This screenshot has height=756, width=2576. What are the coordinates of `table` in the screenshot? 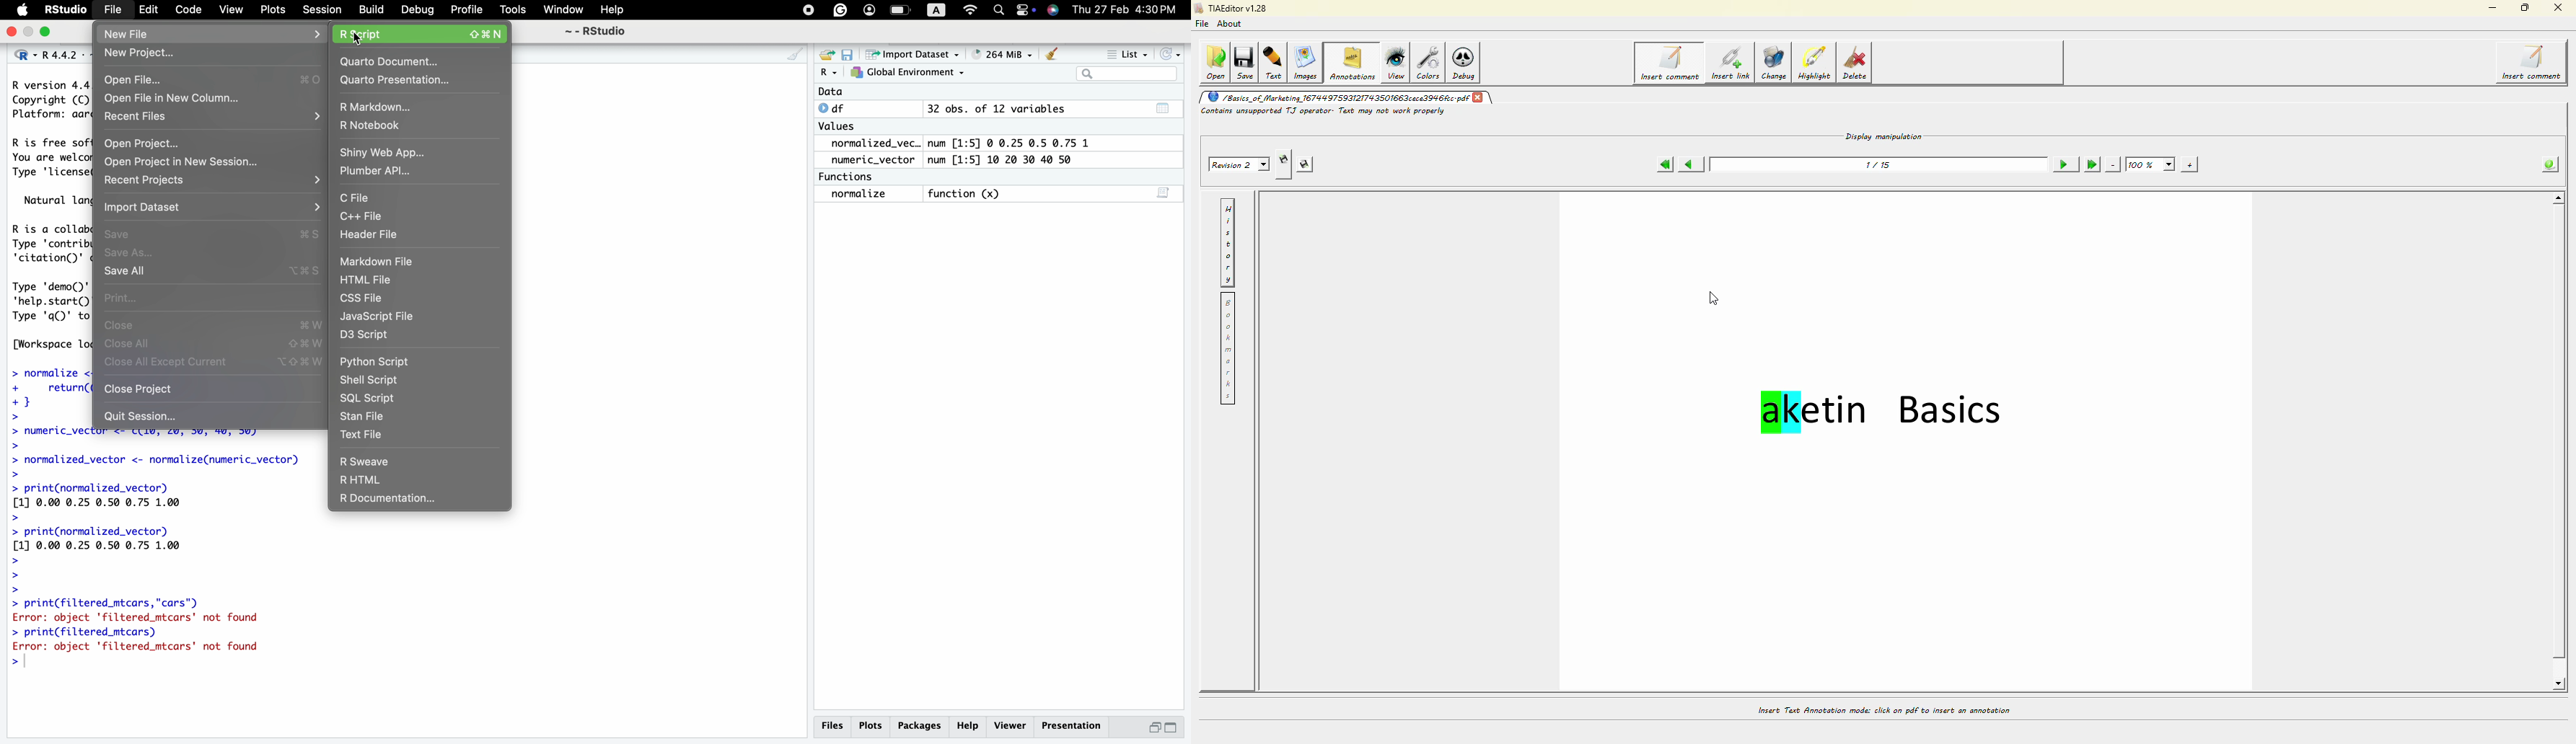 It's located at (1165, 107).